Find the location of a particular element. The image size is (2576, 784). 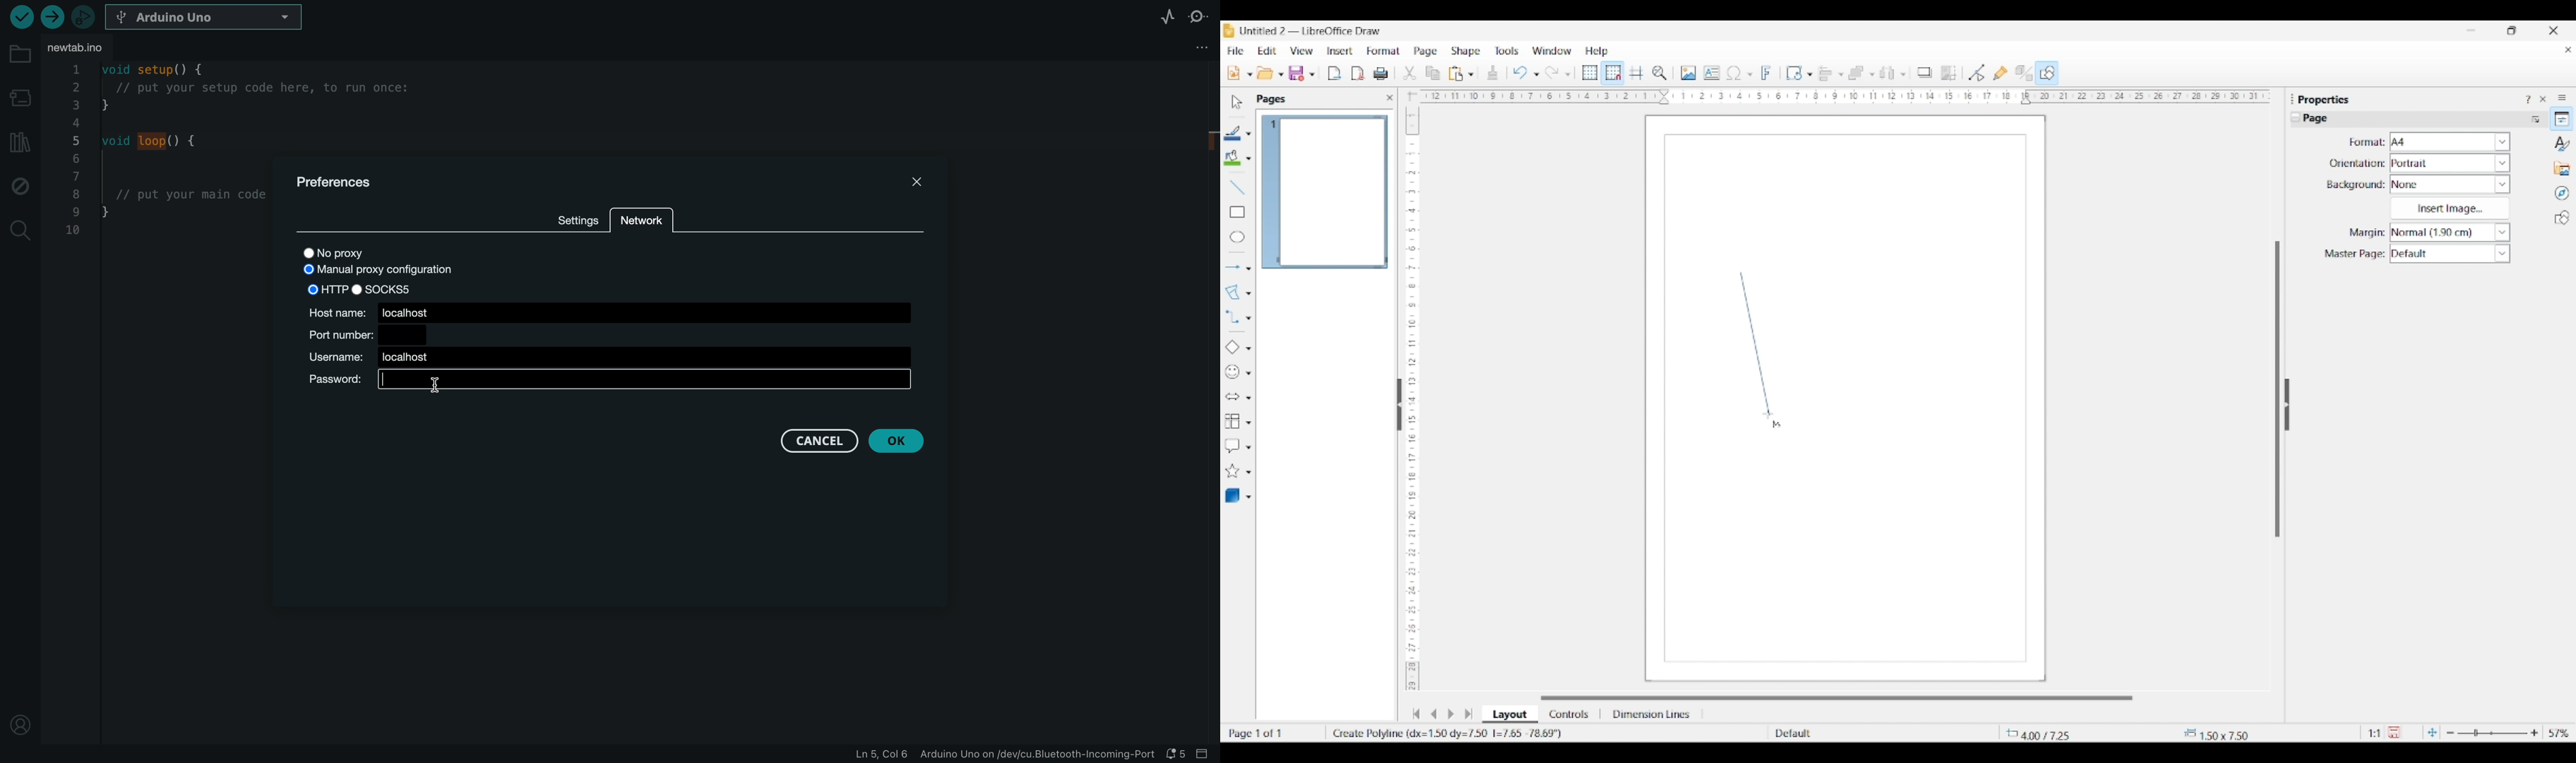

Indicates background settings is located at coordinates (2356, 185).